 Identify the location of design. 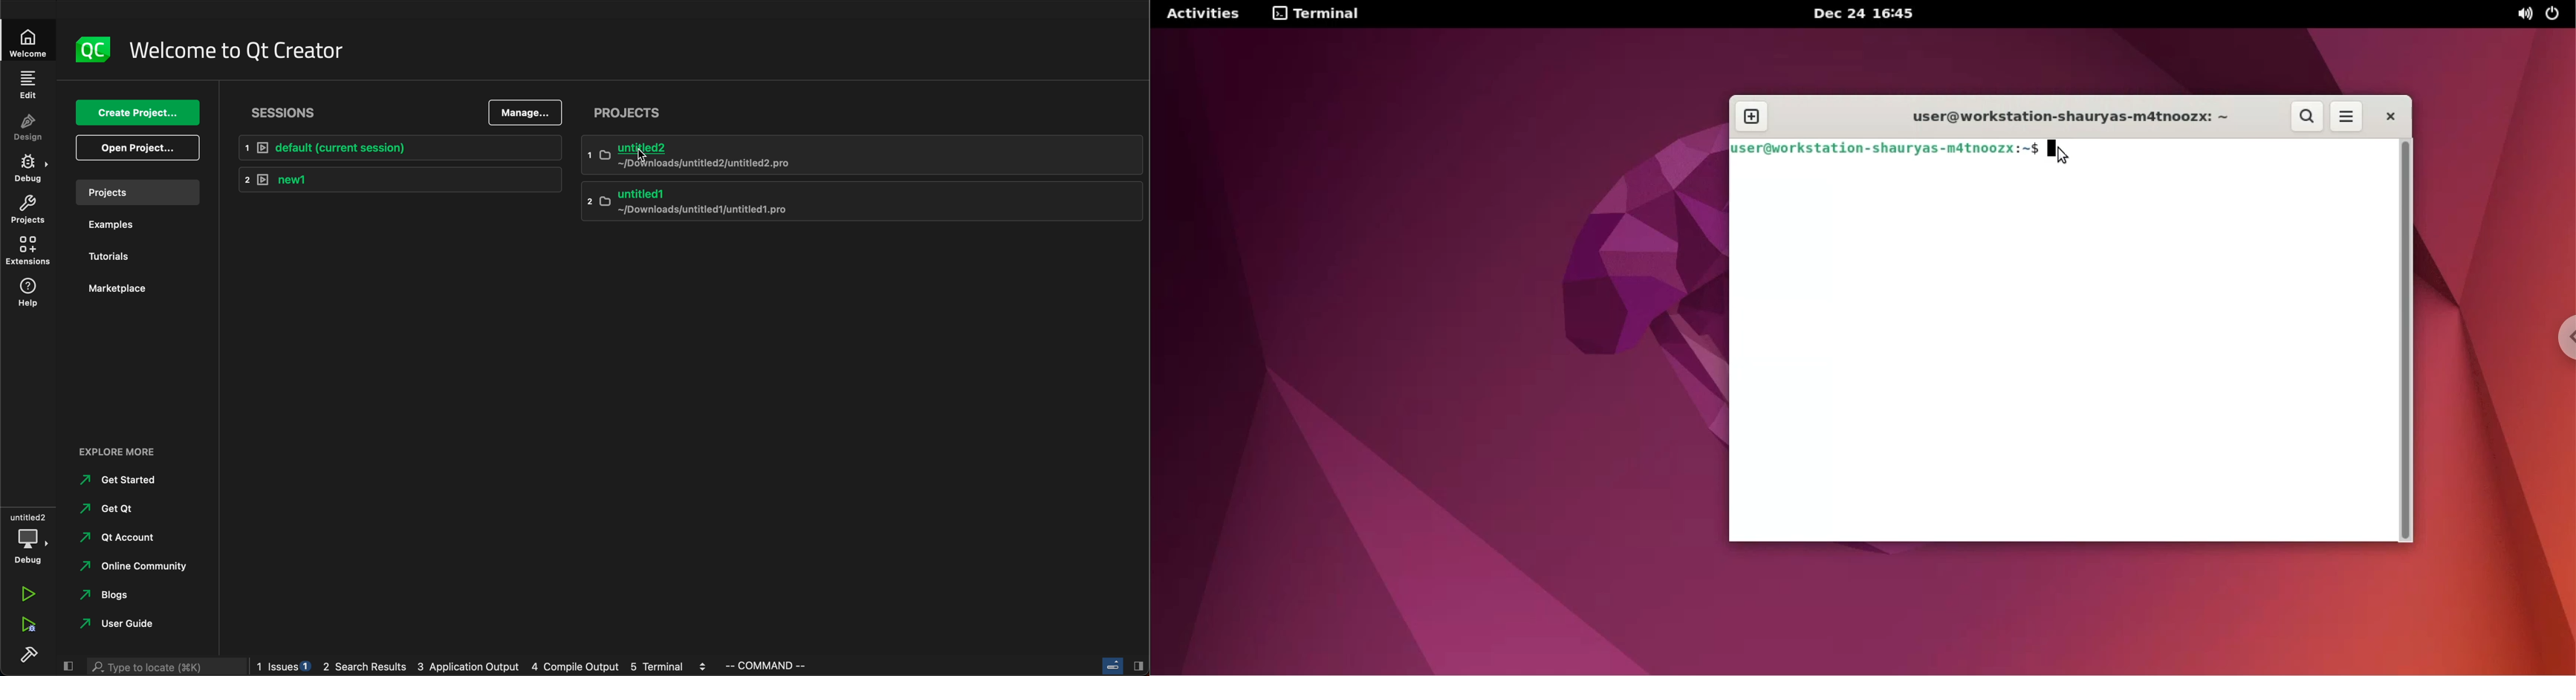
(31, 126).